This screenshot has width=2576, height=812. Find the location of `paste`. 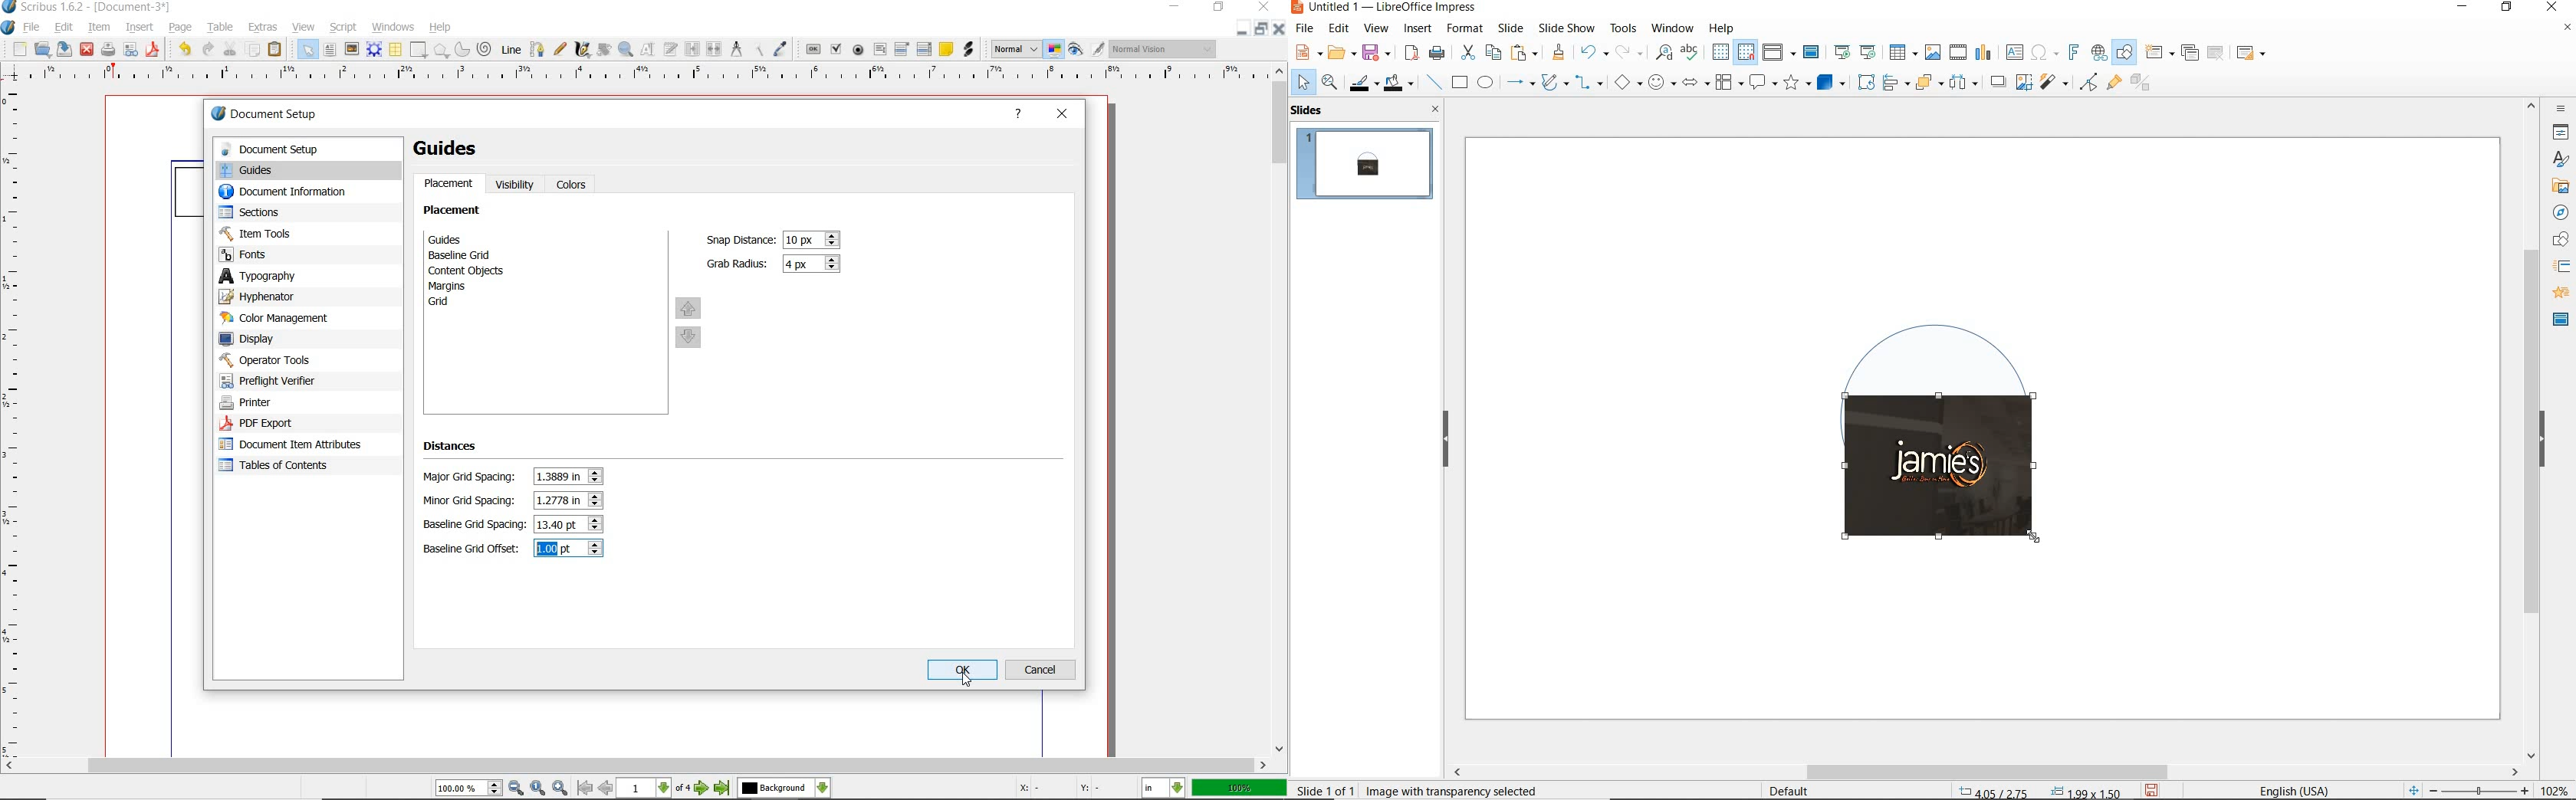

paste is located at coordinates (1525, 53).